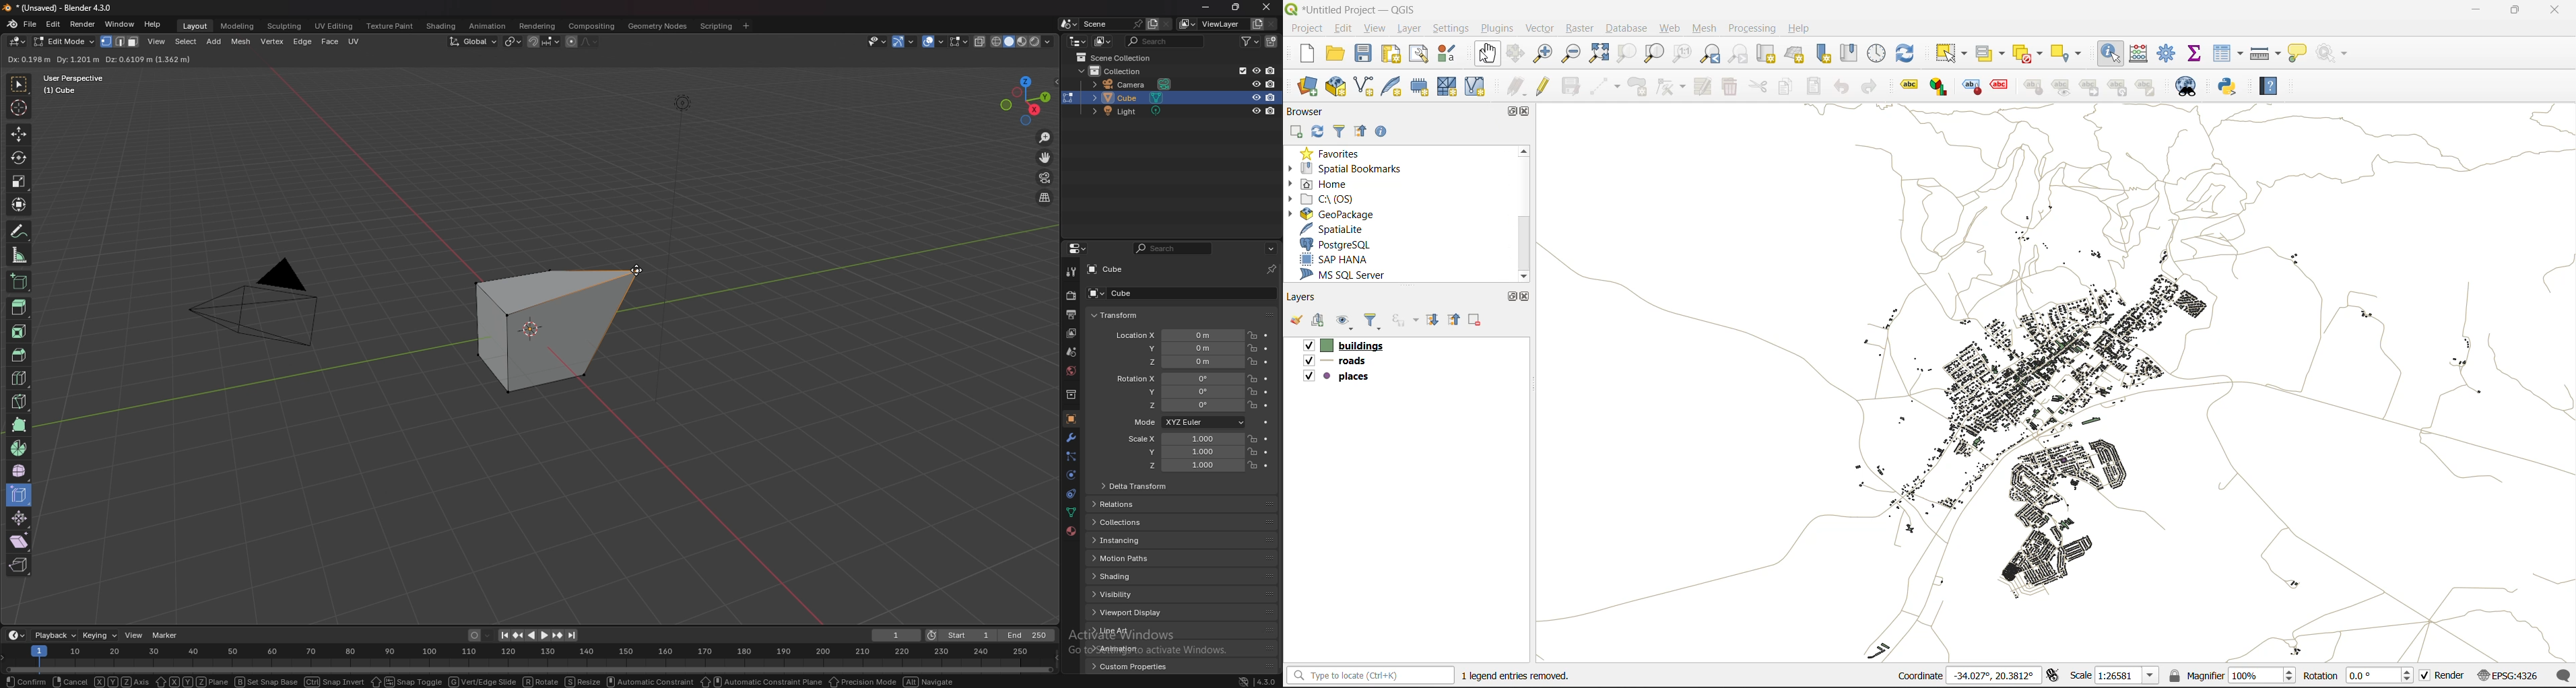 This screenshot has height=700, width=2576. What do you see at coordinates (53, 25) in the screenshot?
I see `edit` at bounding box center [53, 25].